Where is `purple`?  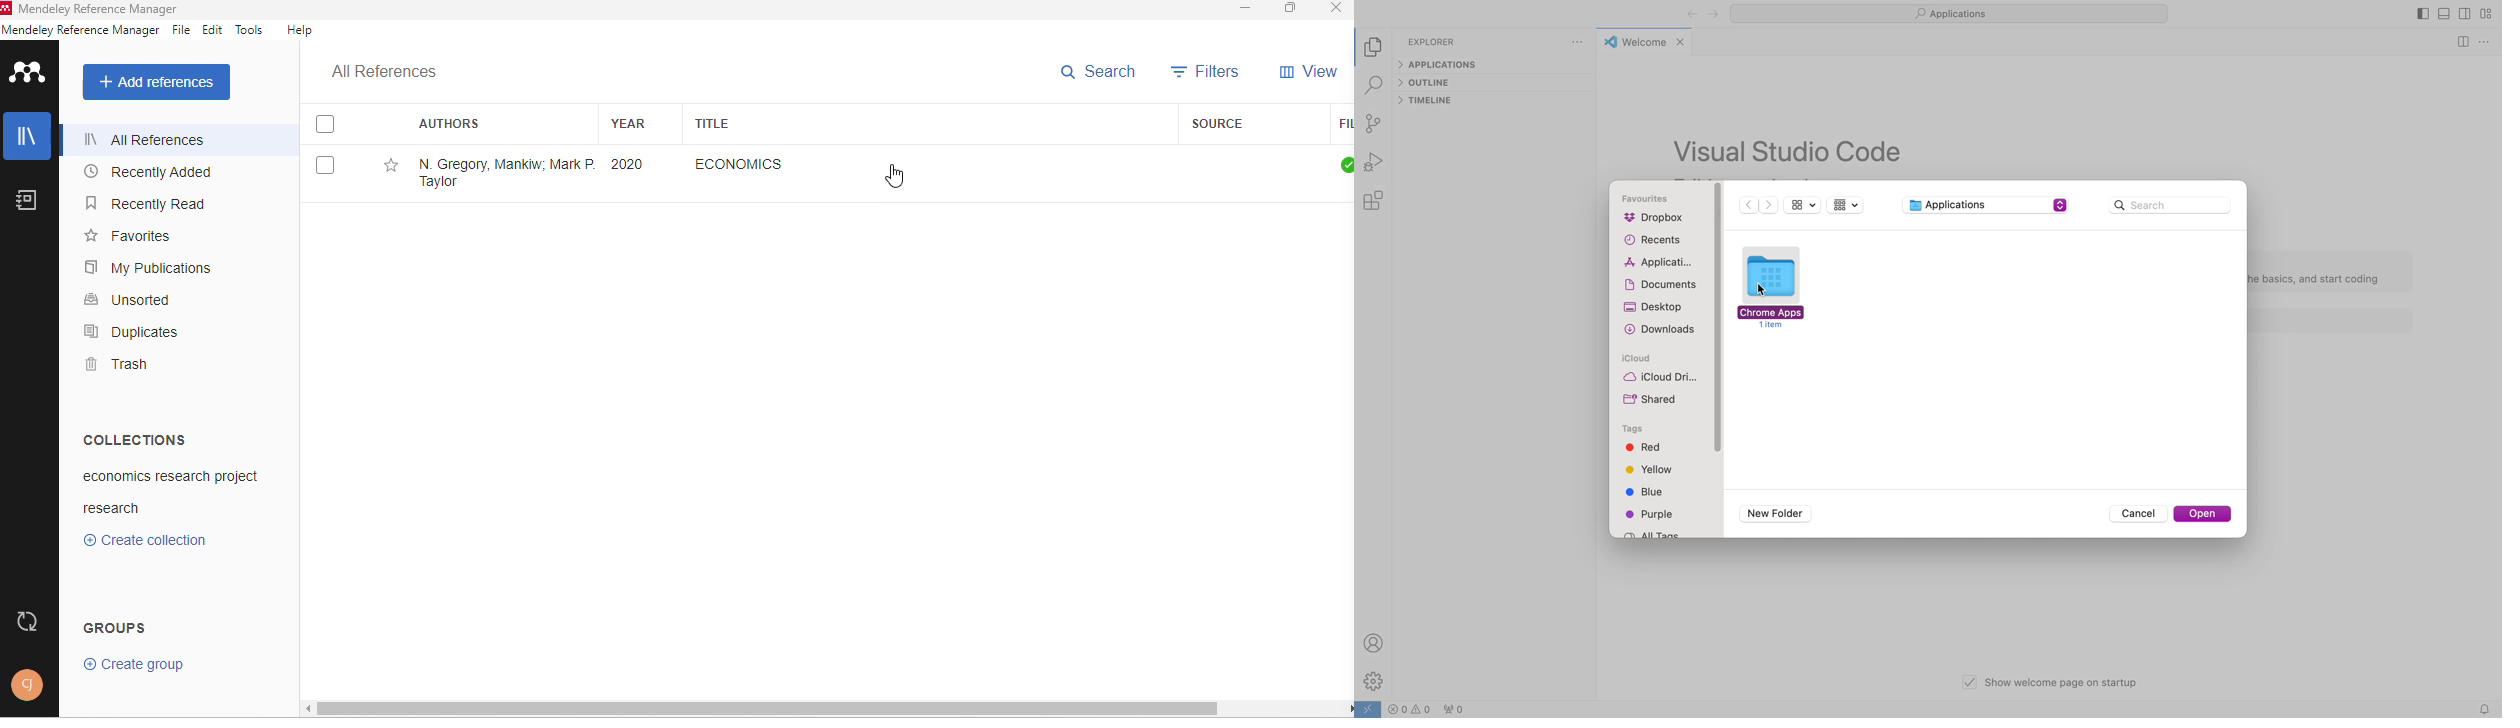
purple is located at coordinates (1653, 515).